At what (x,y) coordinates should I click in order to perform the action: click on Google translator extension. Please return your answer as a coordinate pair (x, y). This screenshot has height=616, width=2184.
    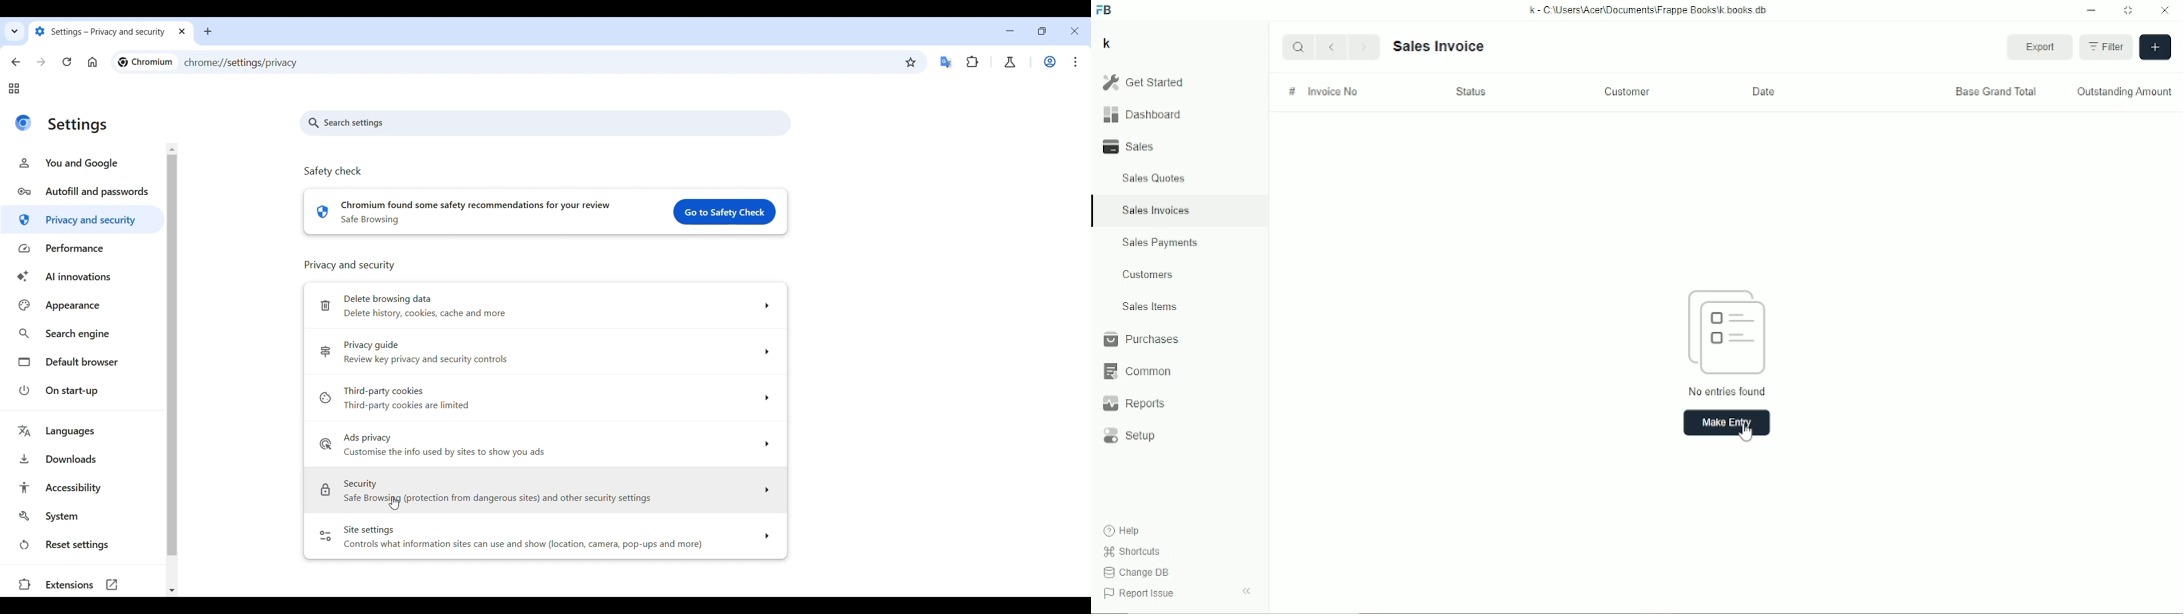
    Looking at the image, I should click on (947, 63).